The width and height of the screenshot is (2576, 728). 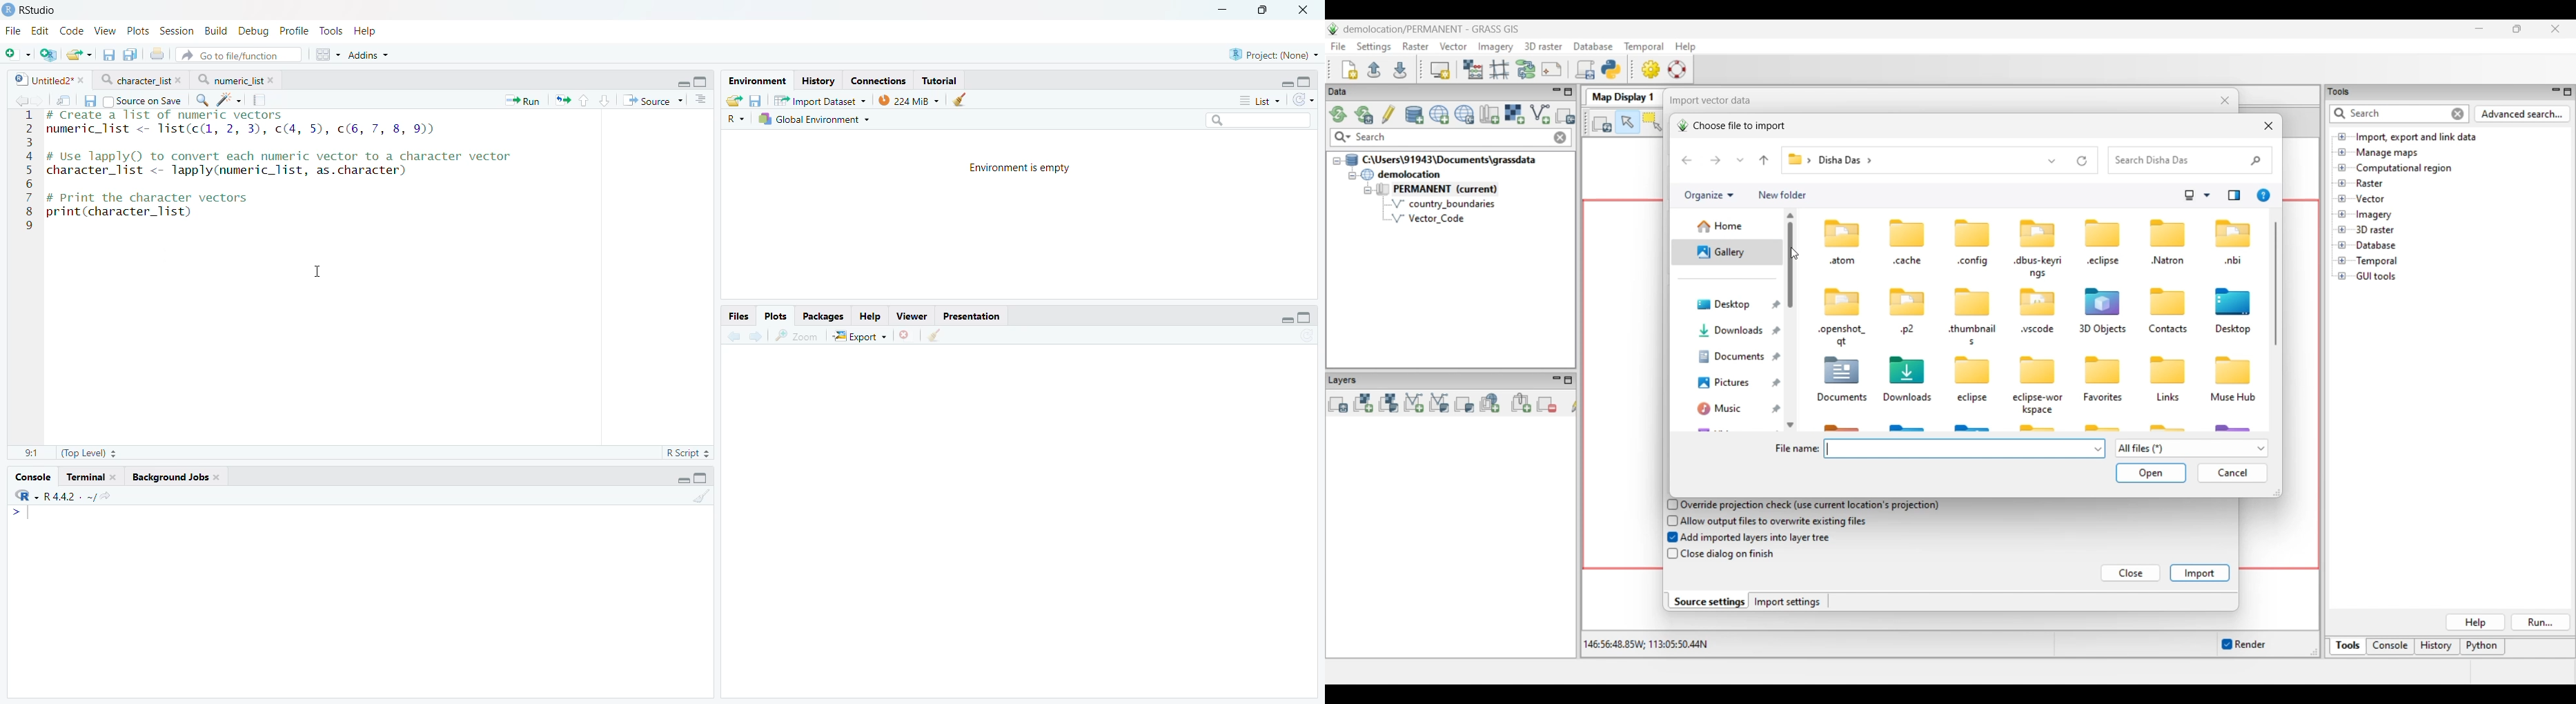 What do you see at coordinates (237, 79) in the screenshot?
I see `numeric_list` at bounding box center [237, 79].